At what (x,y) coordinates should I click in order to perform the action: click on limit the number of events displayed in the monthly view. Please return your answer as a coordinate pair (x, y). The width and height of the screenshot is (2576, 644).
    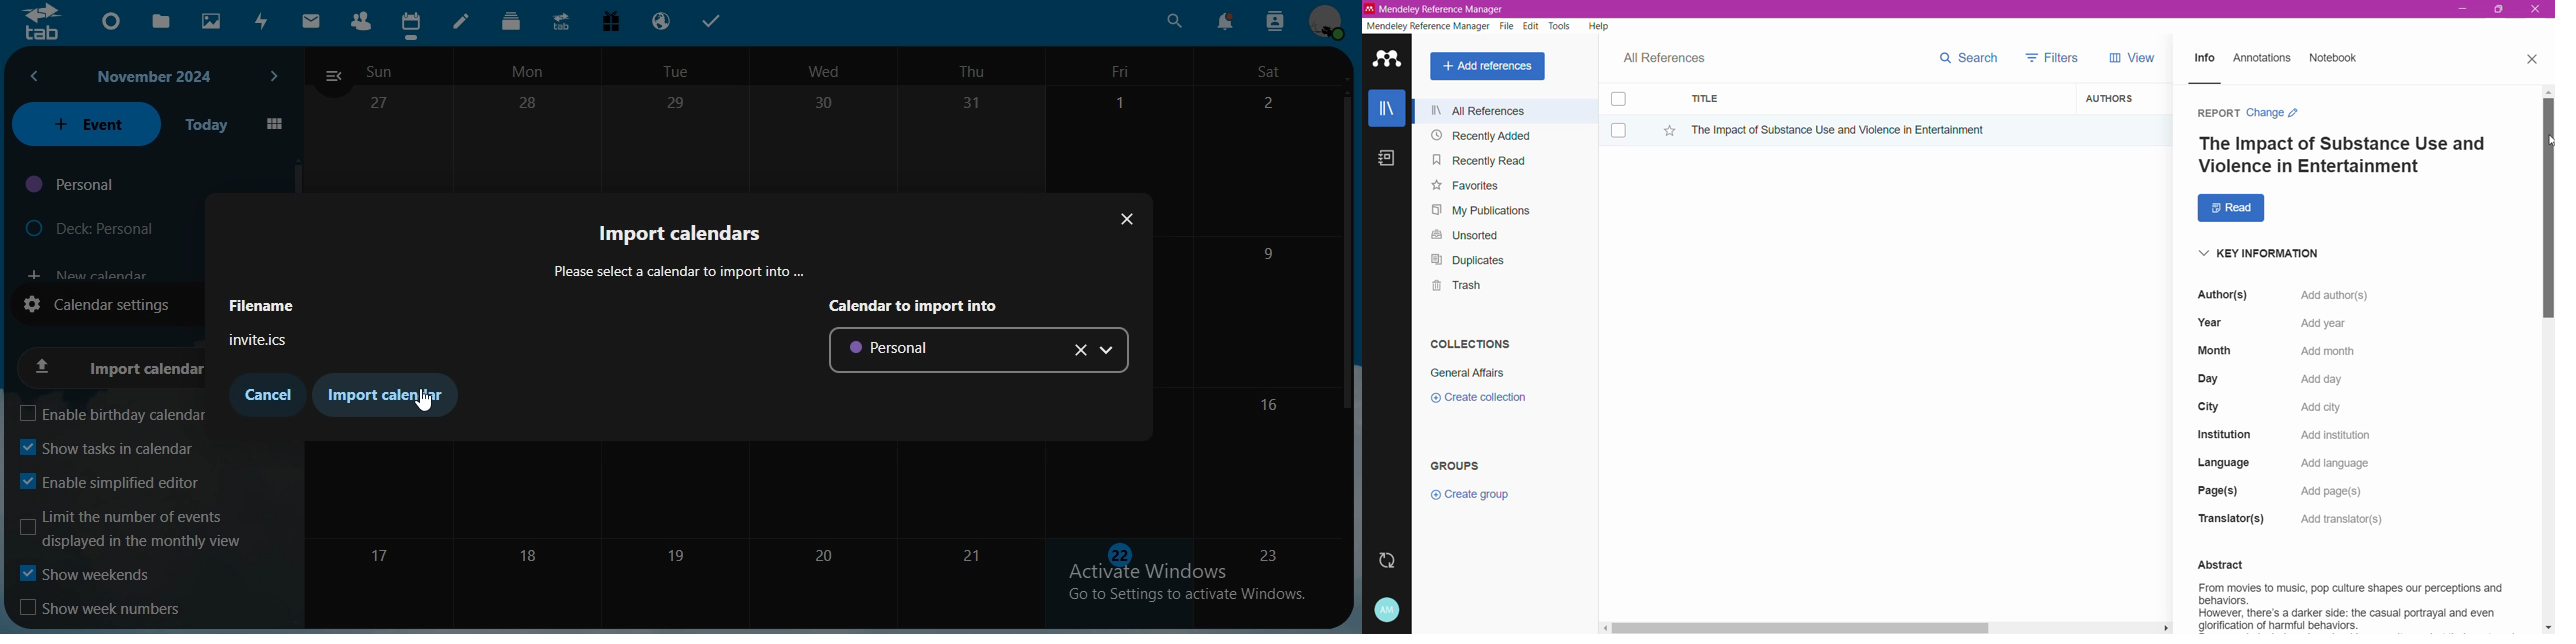
    Looking at the image, I should click on (134, 529).